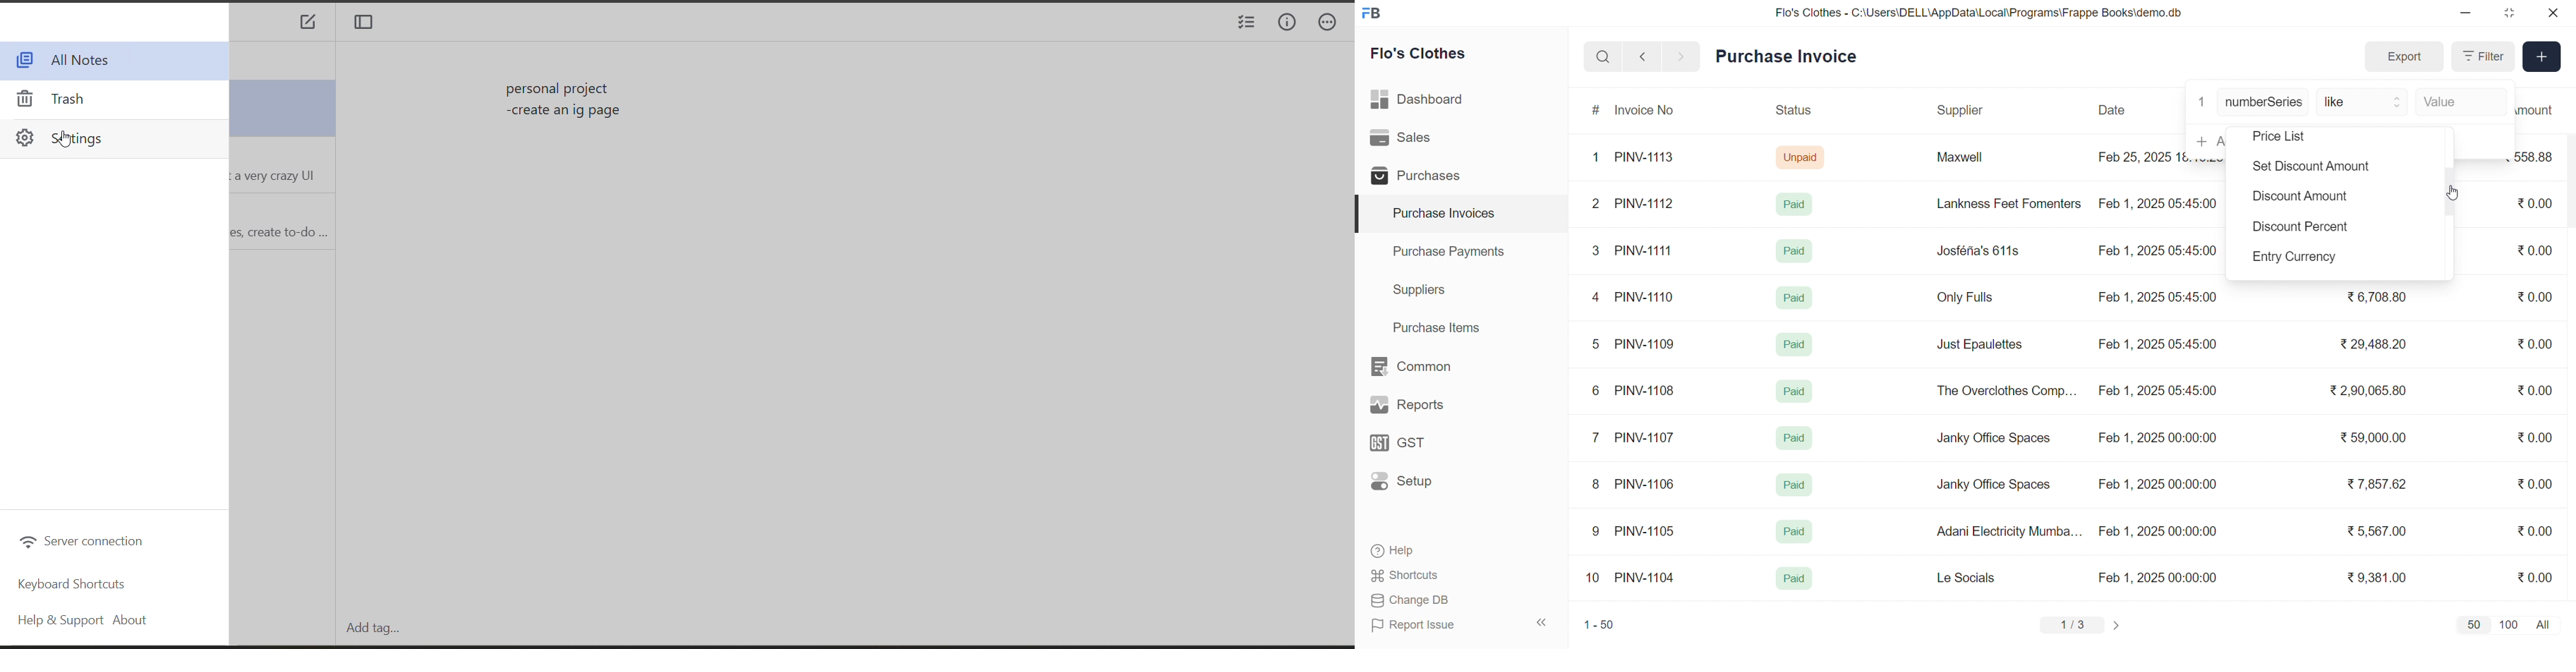  I want to click on Dashboard, so click(1421, 102).